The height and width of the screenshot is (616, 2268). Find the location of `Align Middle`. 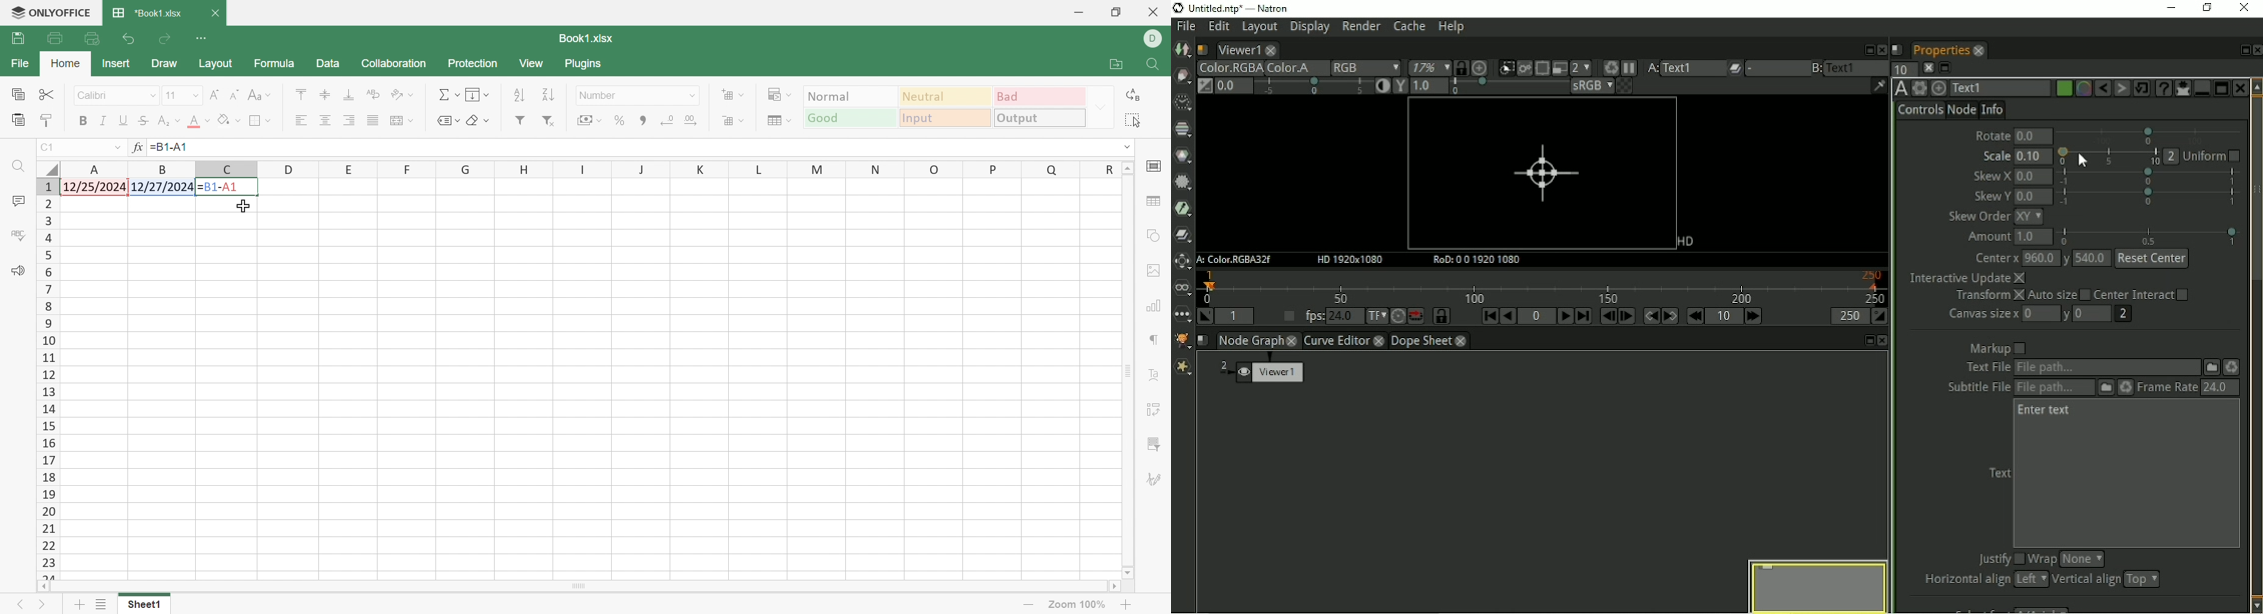

Align Middle is located at coordinates (325, 96).